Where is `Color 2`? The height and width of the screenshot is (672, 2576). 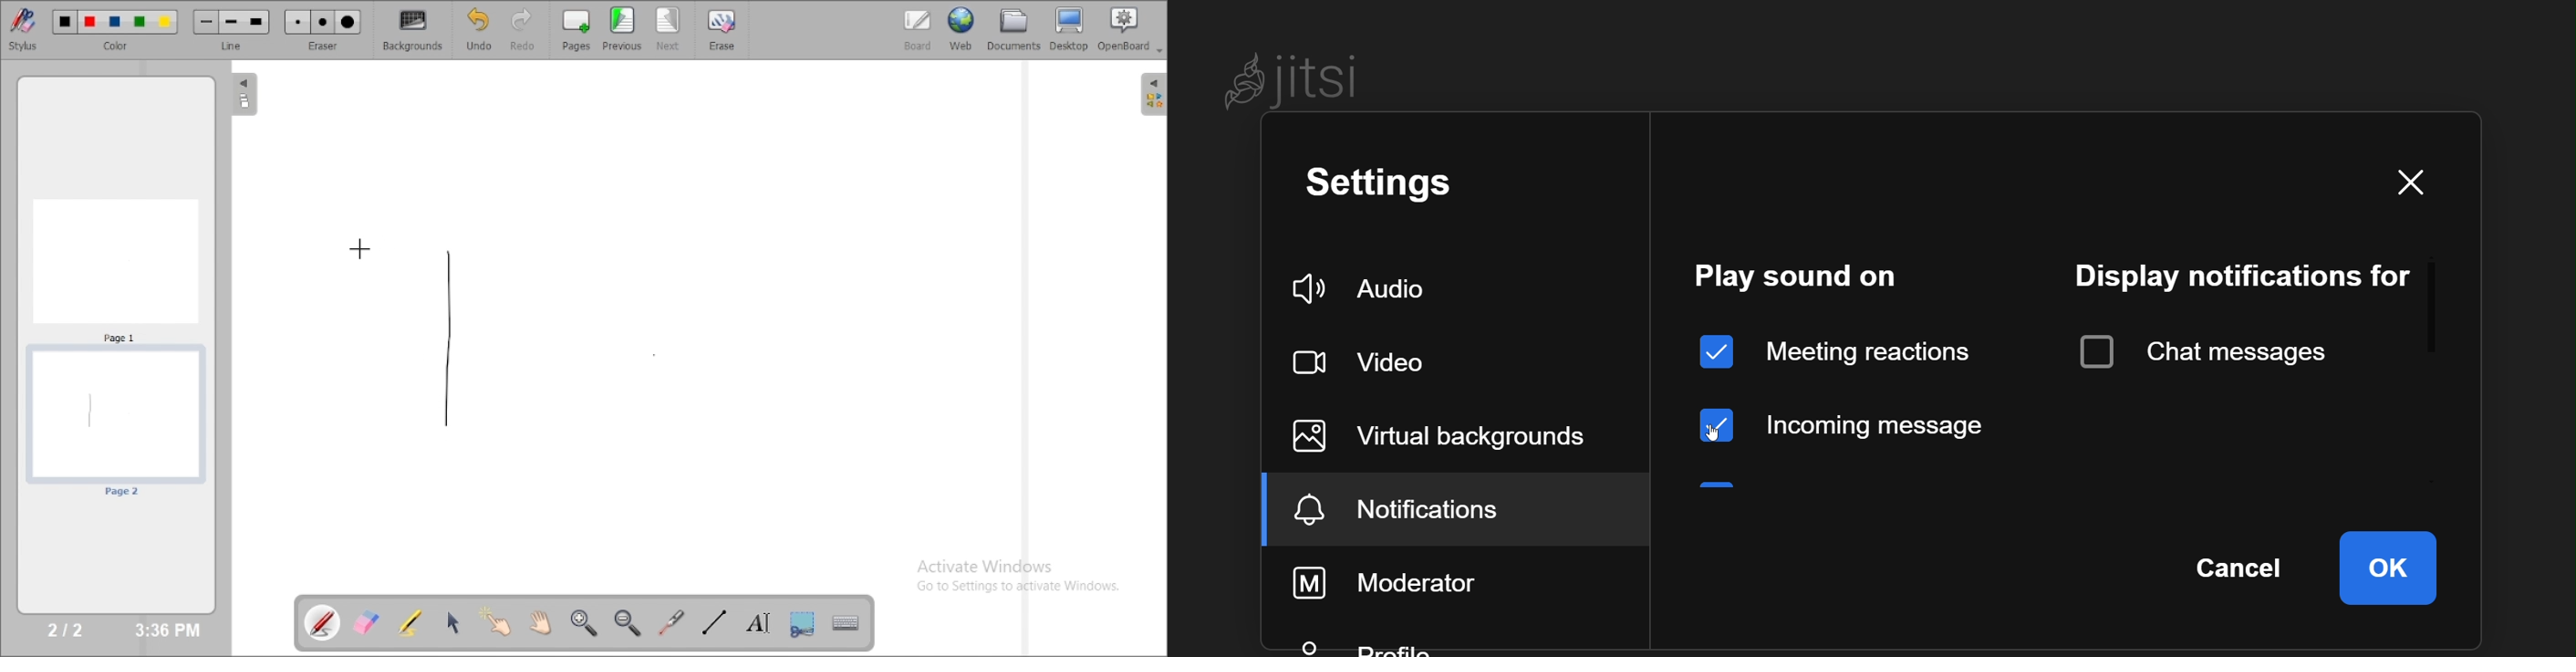
Color 2 is located at coordinates (90, 23).